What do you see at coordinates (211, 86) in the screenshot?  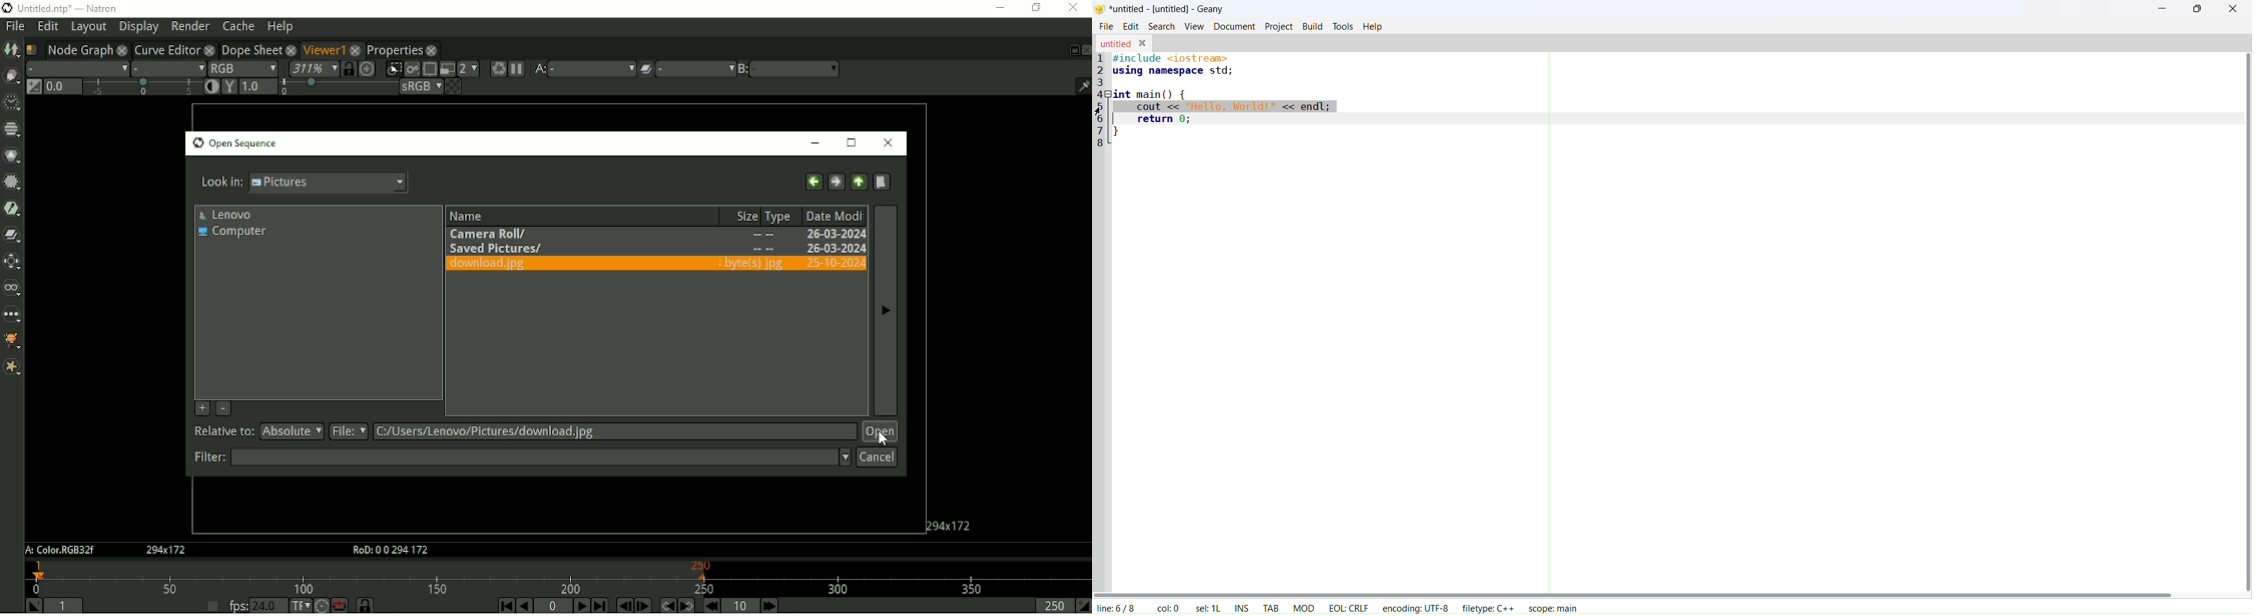 I see `Auto-contrast` at bounding box center [211, 86].